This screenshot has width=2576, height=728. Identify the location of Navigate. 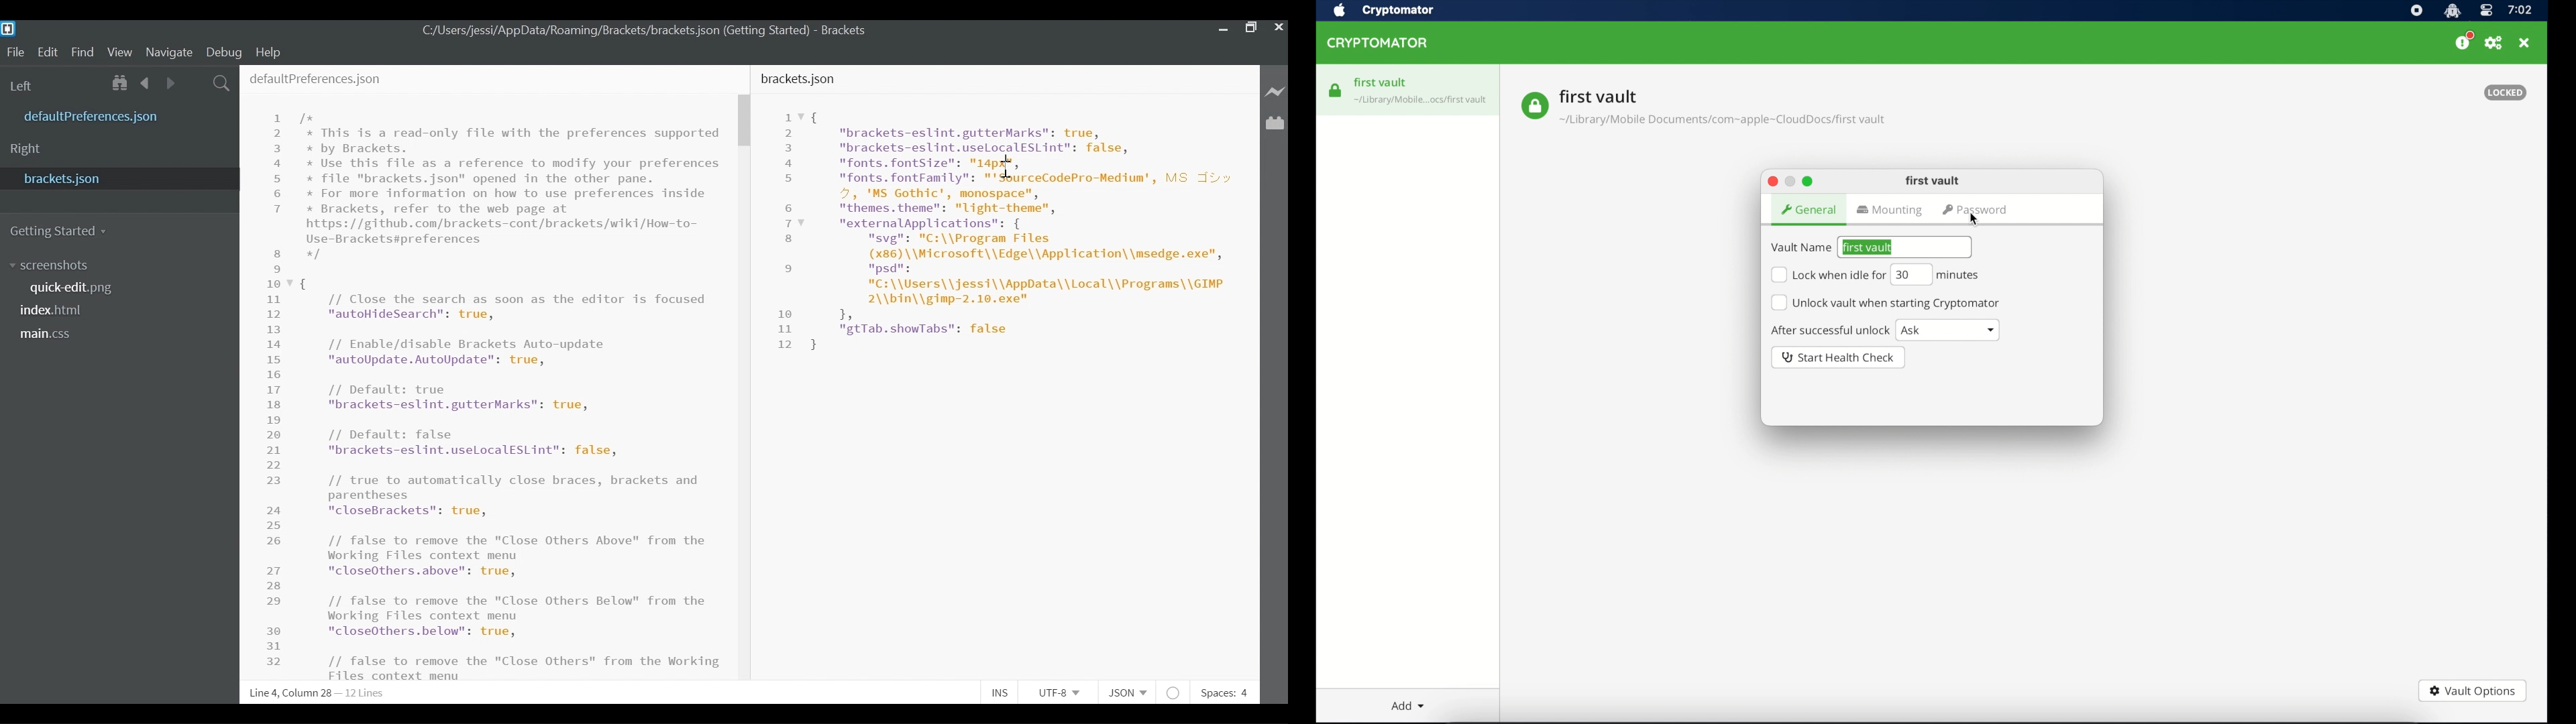
(168, 52).